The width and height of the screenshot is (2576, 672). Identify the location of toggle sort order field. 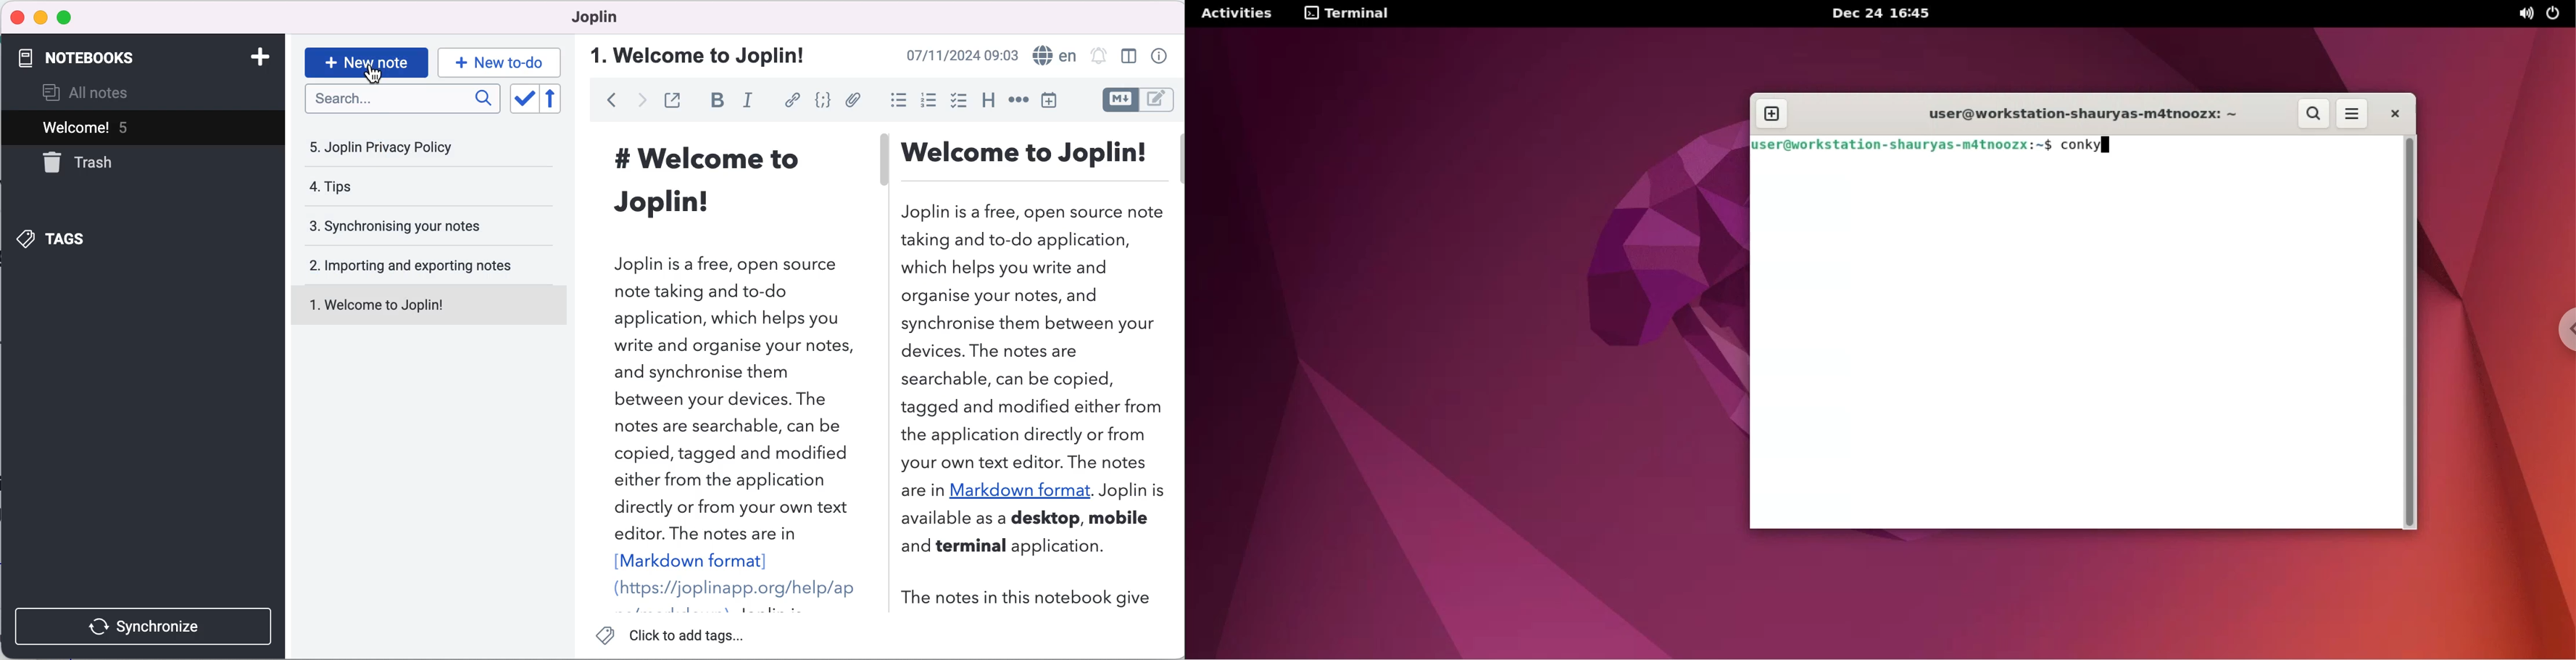
(521, 99).